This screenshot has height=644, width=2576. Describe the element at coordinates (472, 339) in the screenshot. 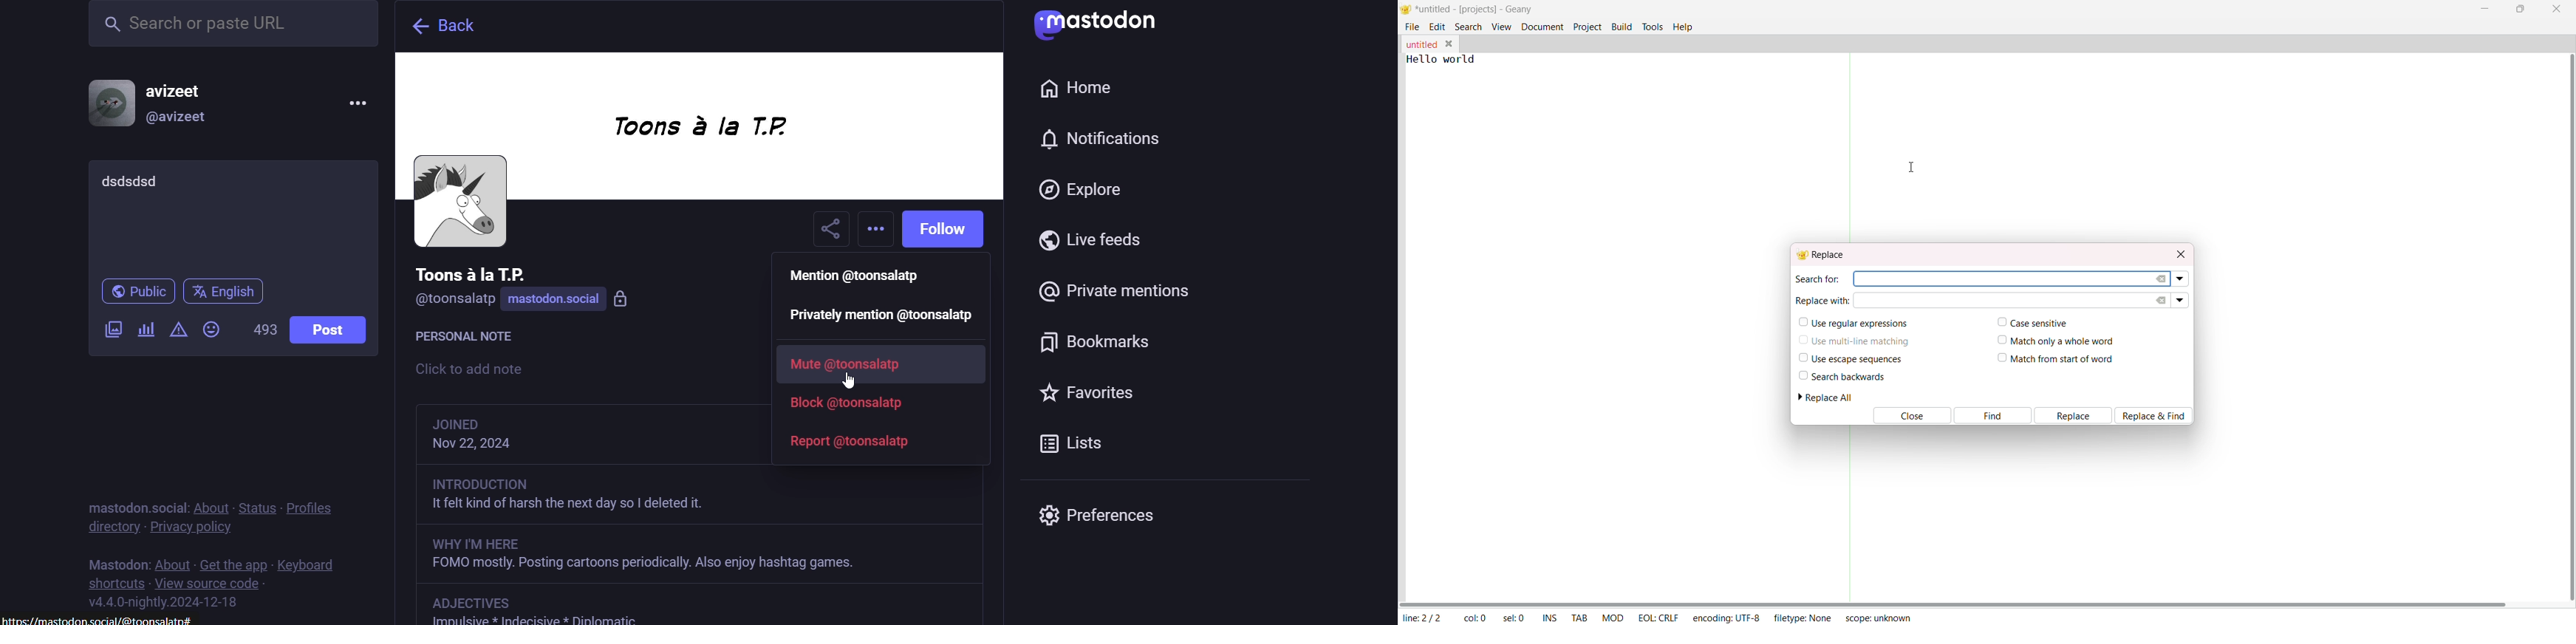

I see `text` at that location.